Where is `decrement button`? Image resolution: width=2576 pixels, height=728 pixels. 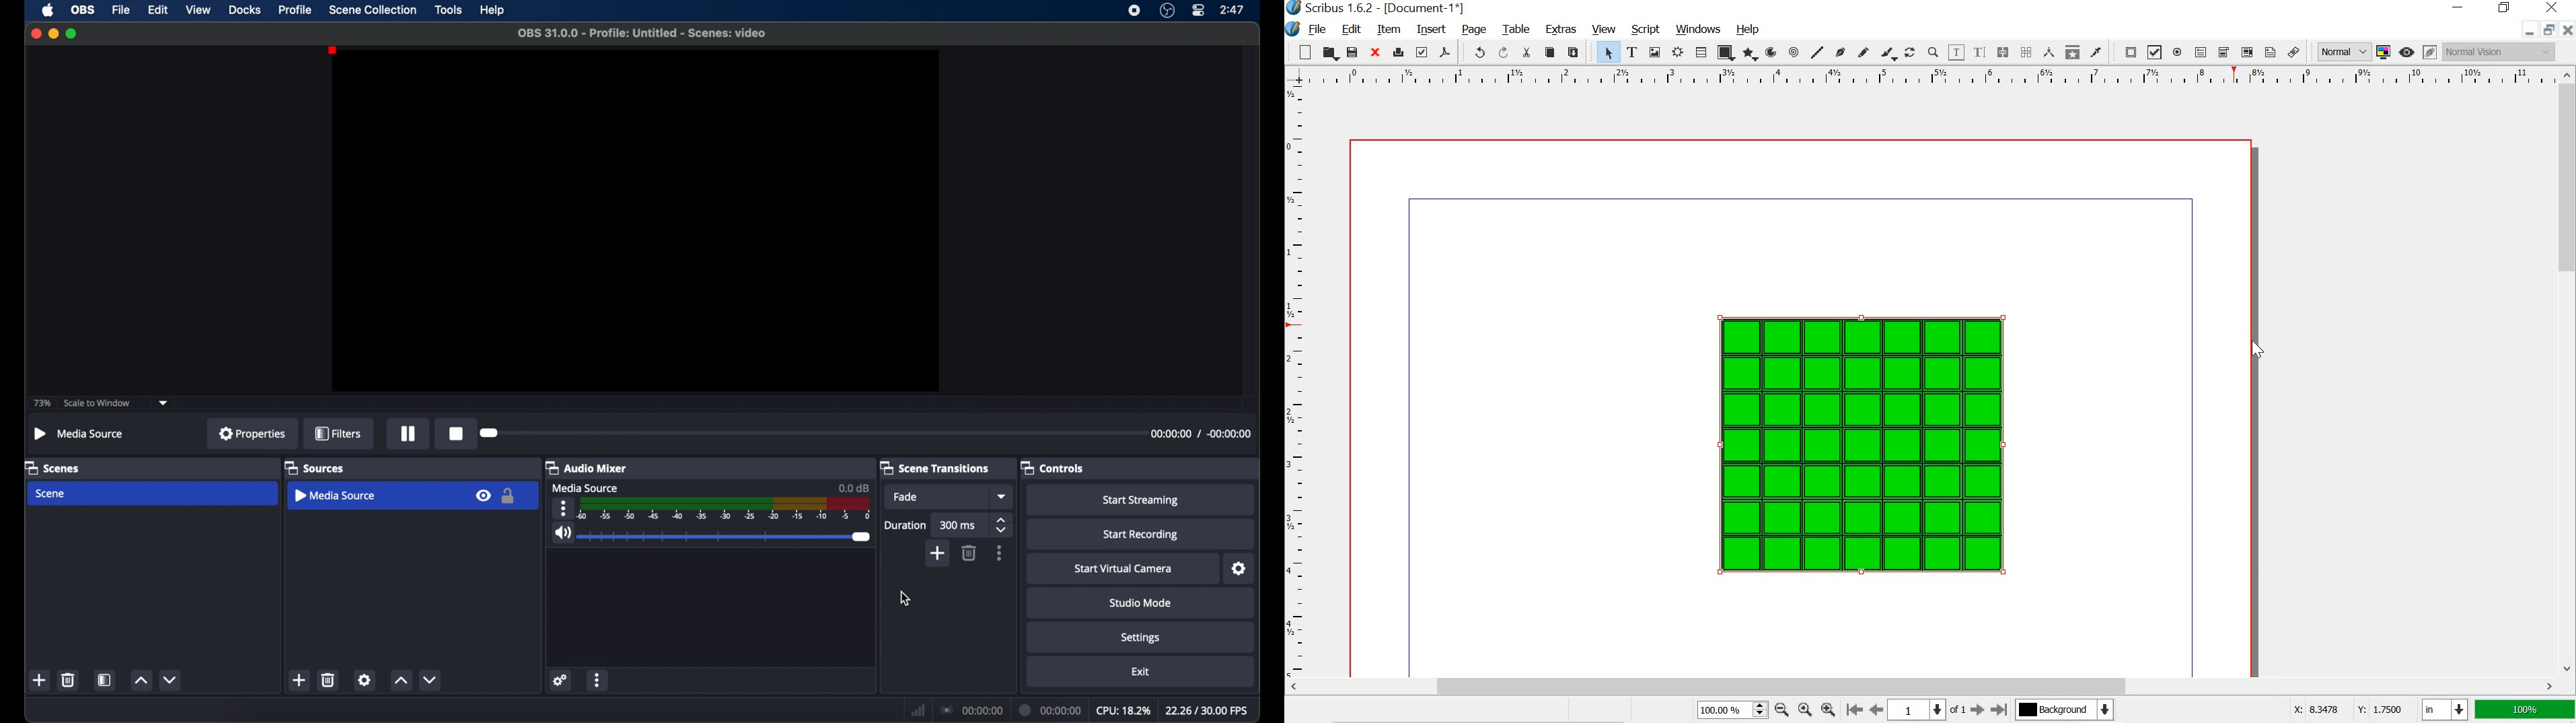 decrement button is located at coordinates (171, 679).